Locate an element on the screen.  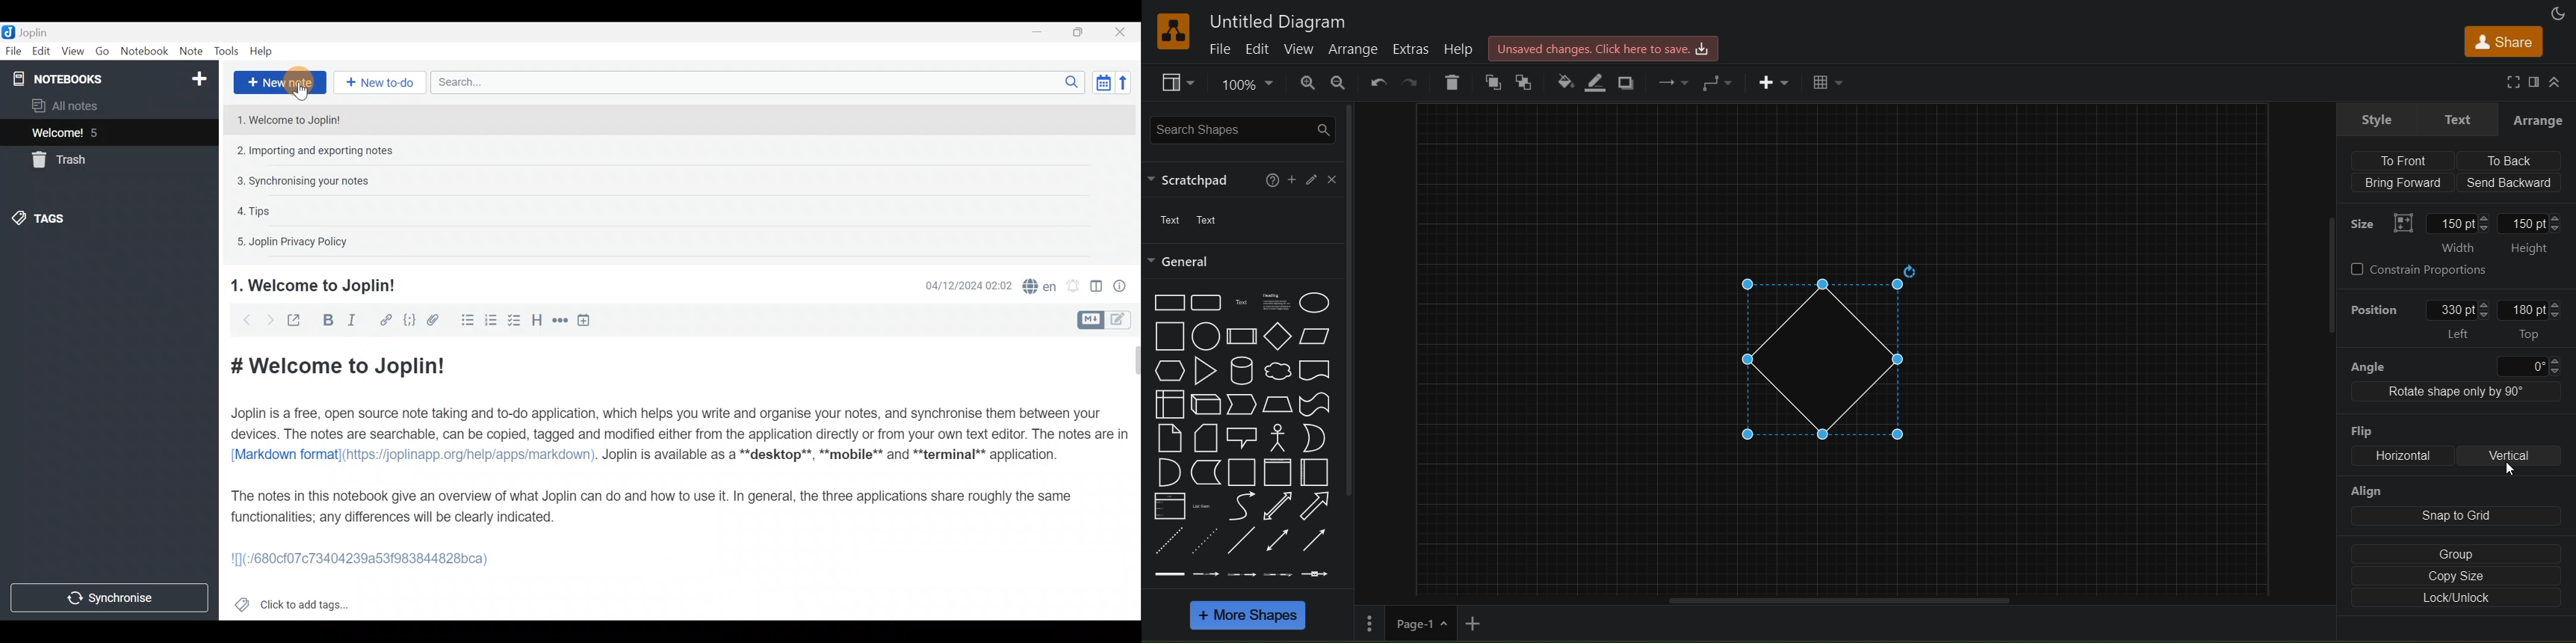
format is located at coordinates (2536, 81).